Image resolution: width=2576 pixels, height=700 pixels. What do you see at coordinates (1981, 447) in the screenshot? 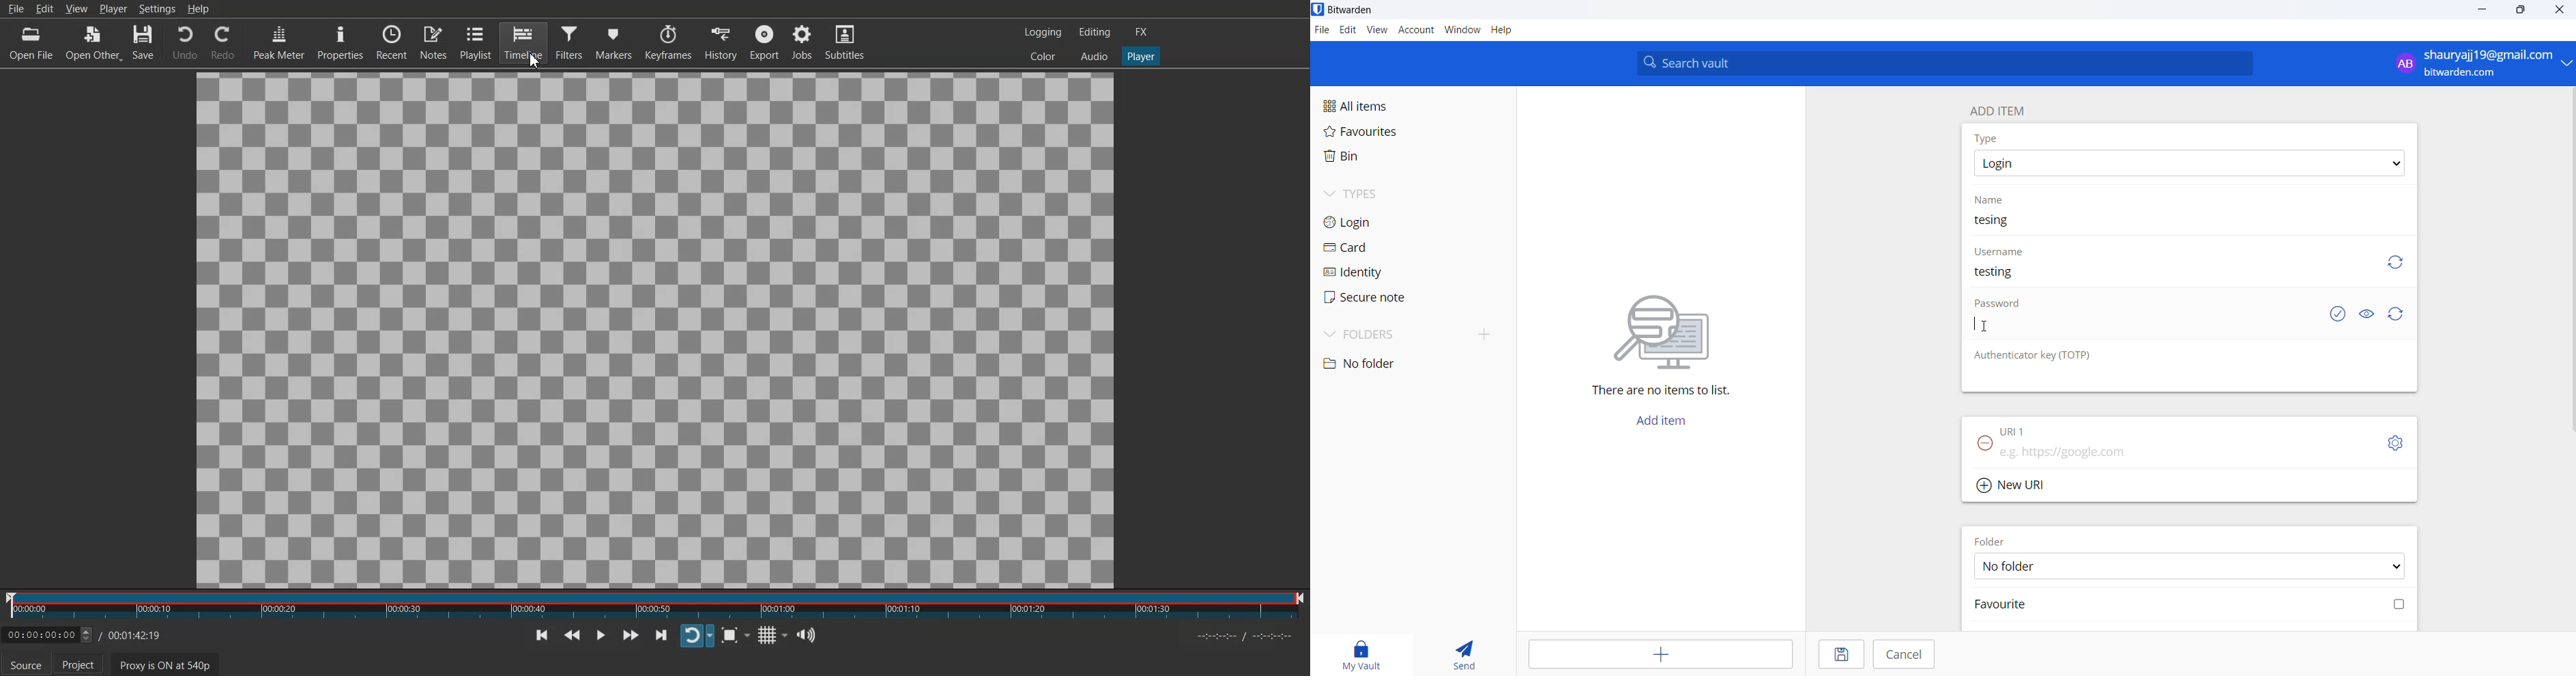
I see `Remove URL` at bounding box center [1981, 447].